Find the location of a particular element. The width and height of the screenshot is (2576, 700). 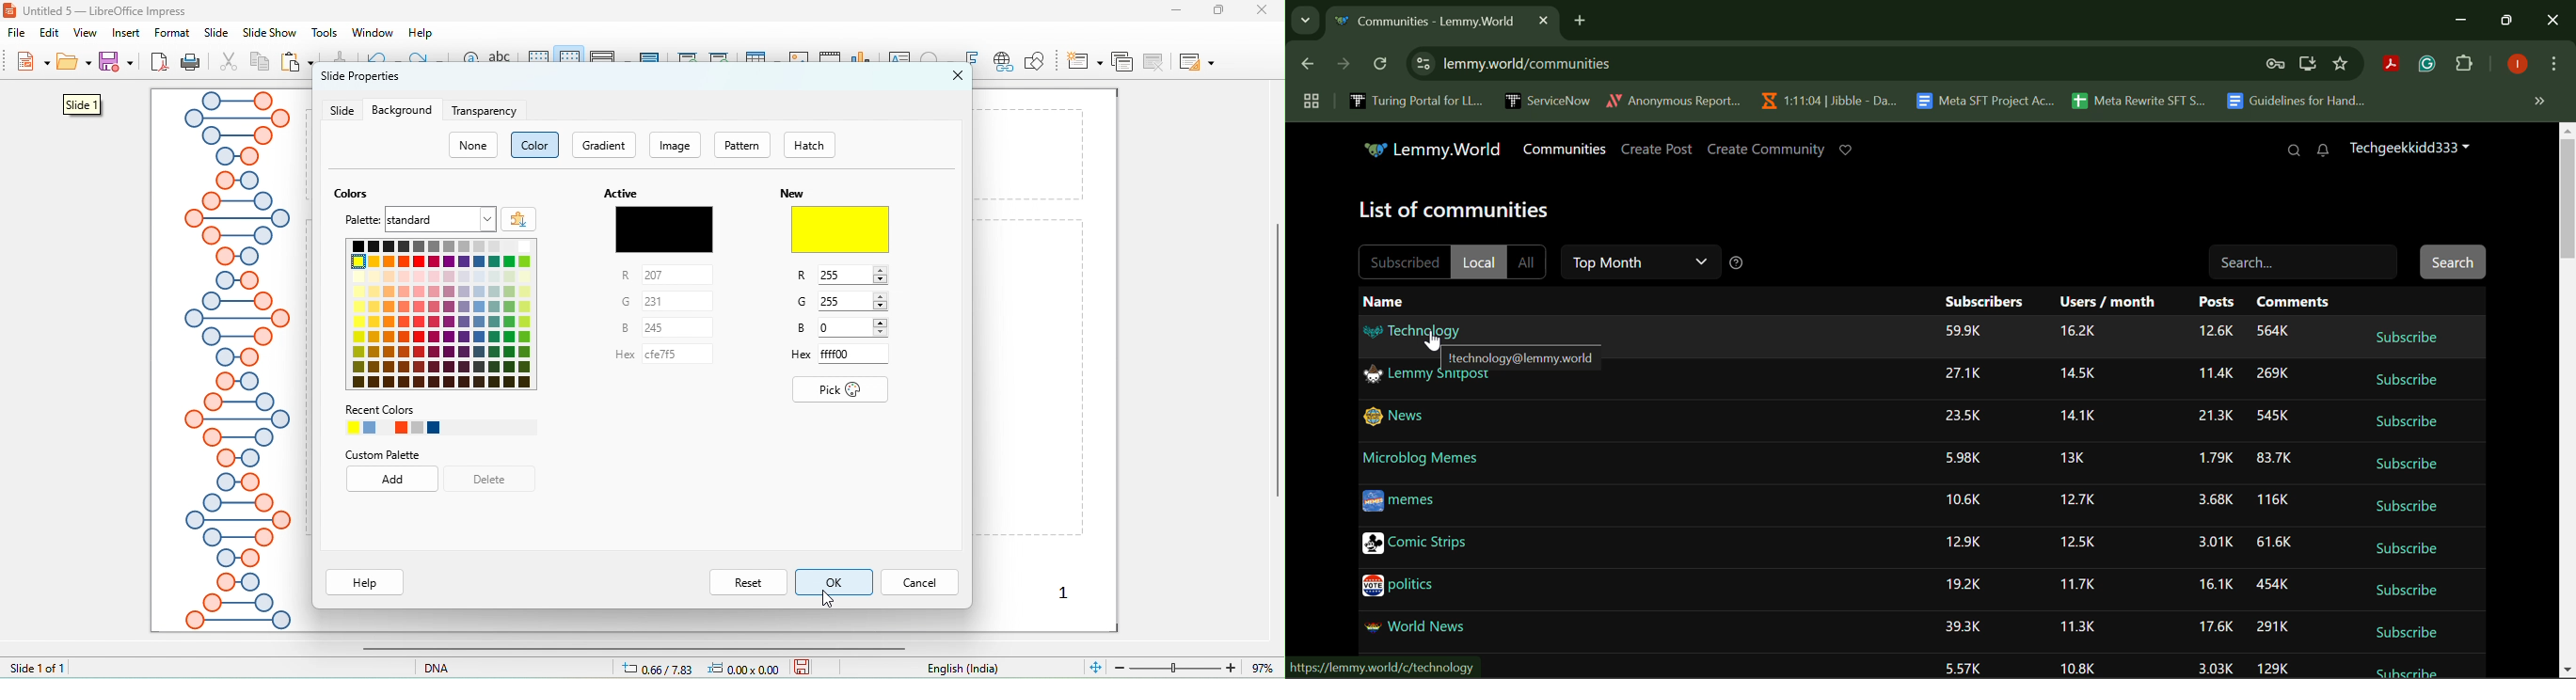

show draw functions is located at coordinates (1034, 61).